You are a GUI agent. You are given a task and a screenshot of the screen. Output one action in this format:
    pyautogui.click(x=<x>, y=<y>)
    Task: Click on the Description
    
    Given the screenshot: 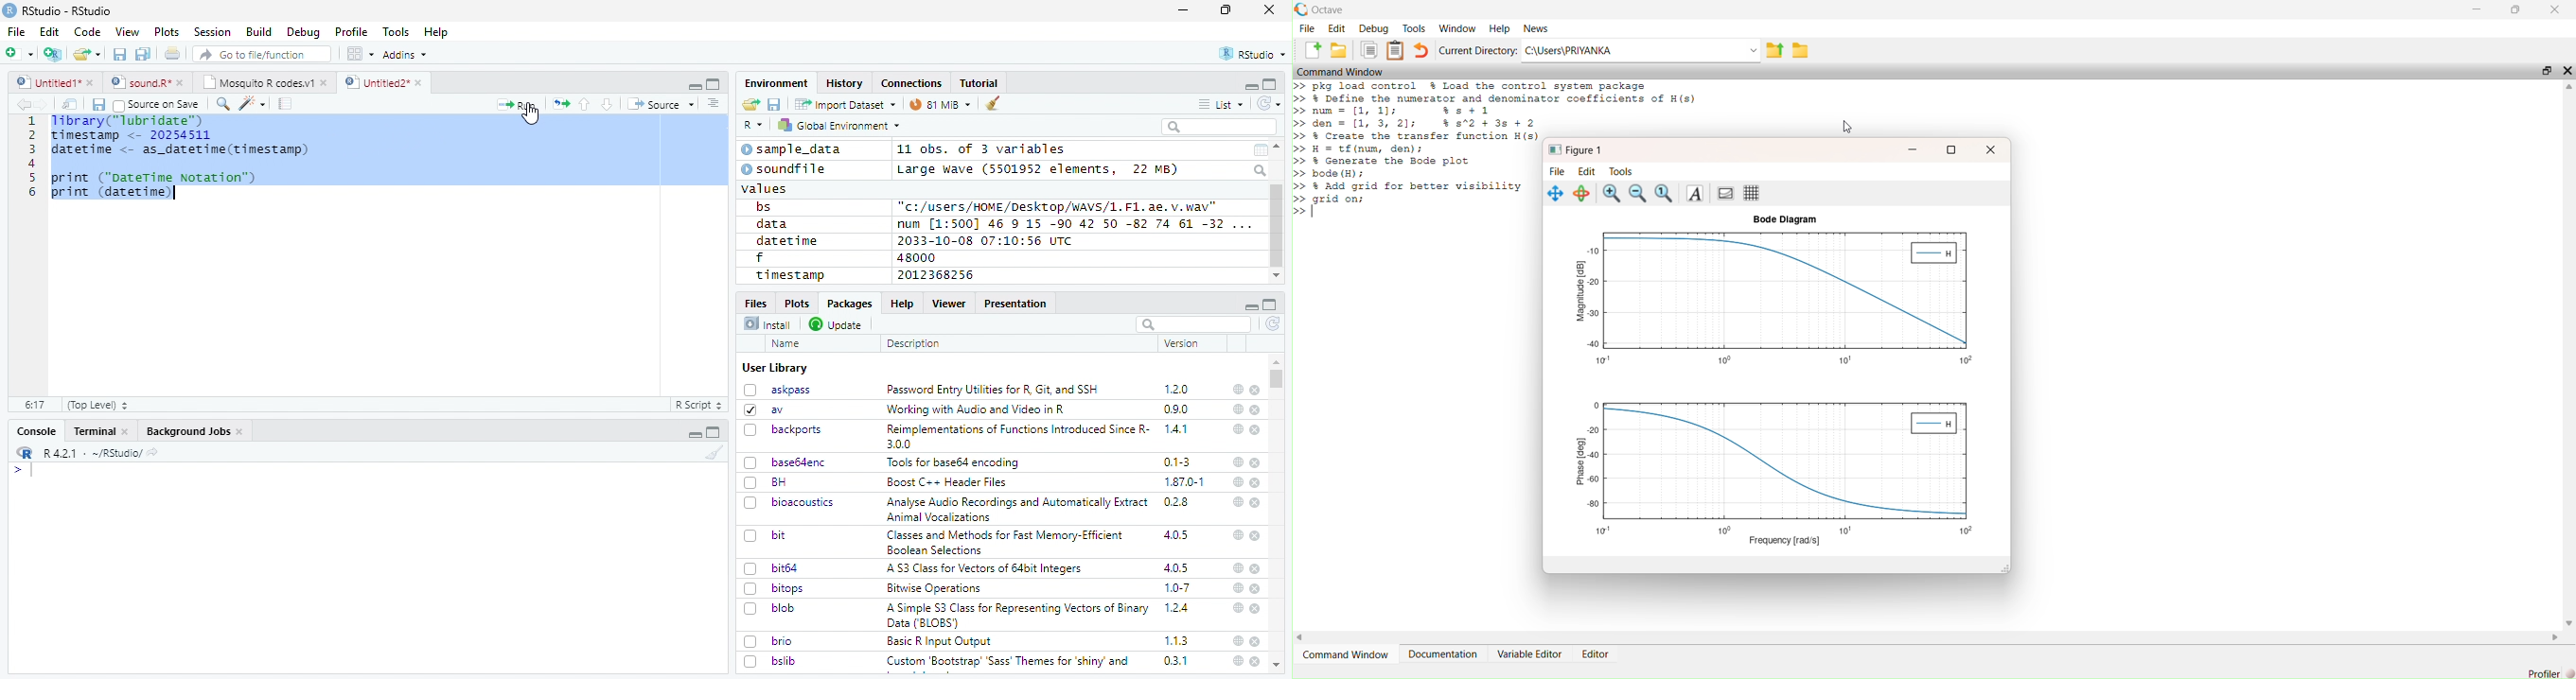 What is the action you would take?
    pyautogui.click(x=914, y=343)
    